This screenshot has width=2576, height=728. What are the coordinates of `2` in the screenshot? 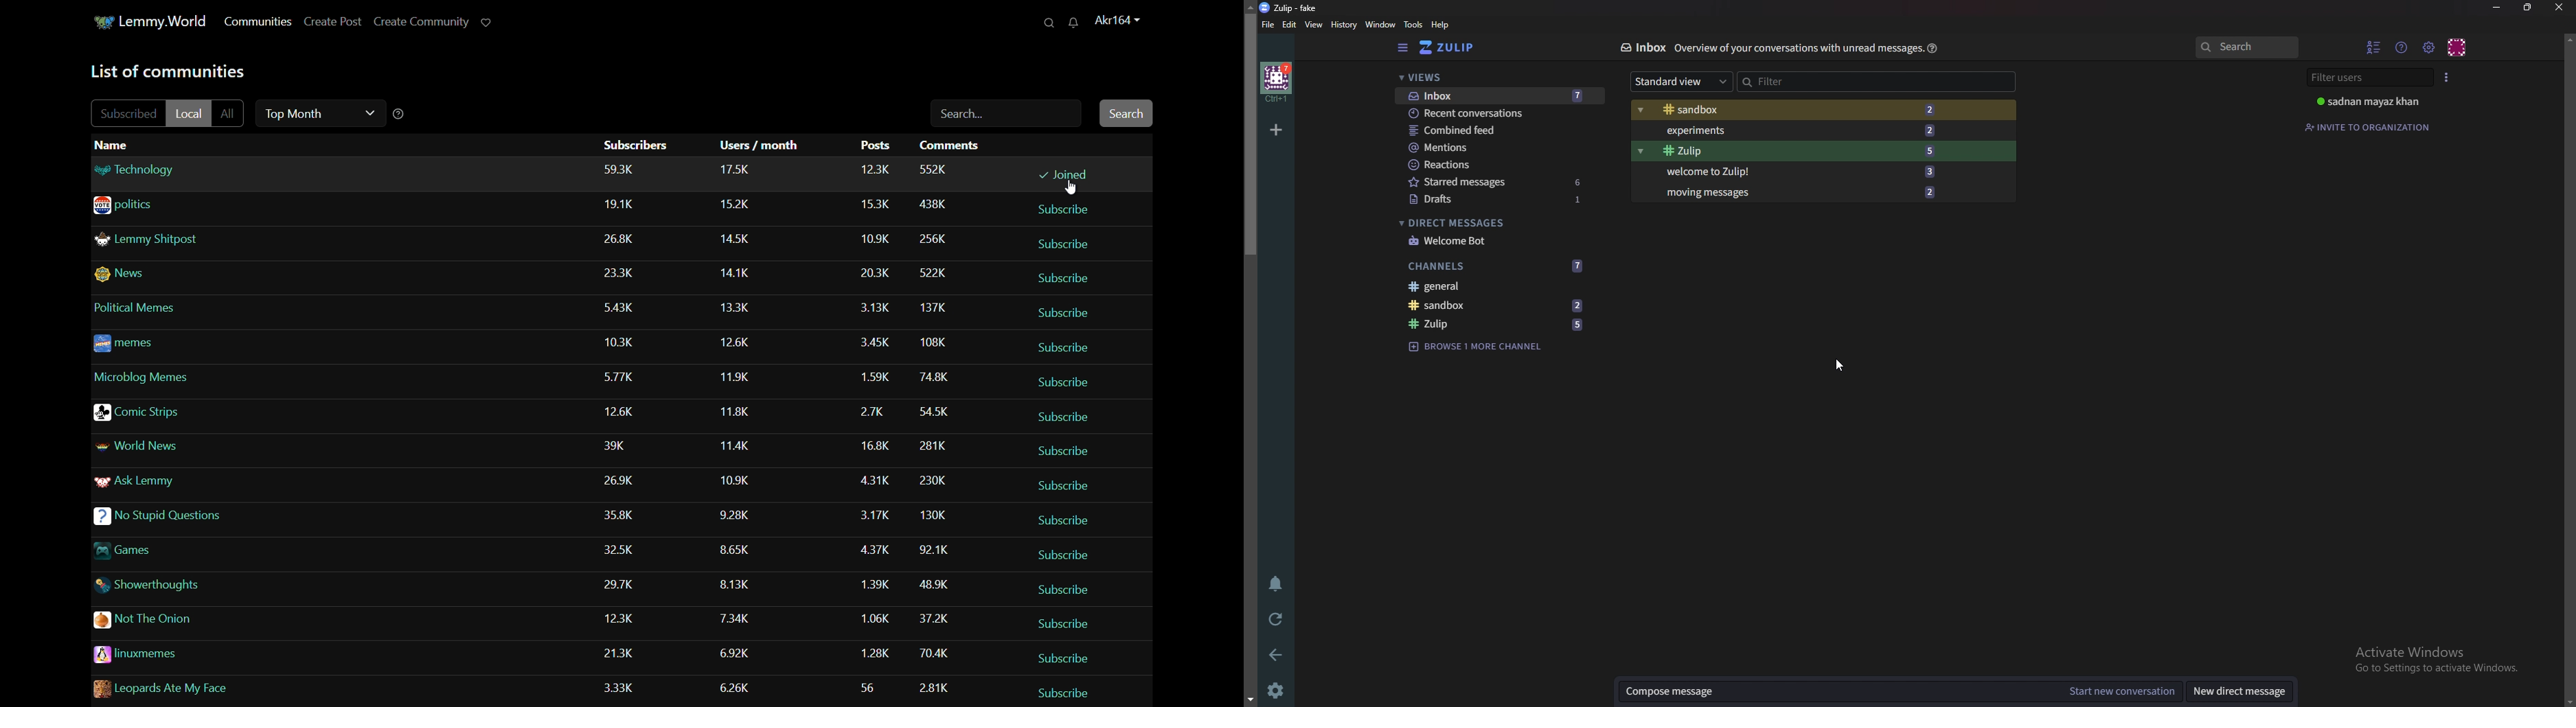 It's located at (1933, 192).